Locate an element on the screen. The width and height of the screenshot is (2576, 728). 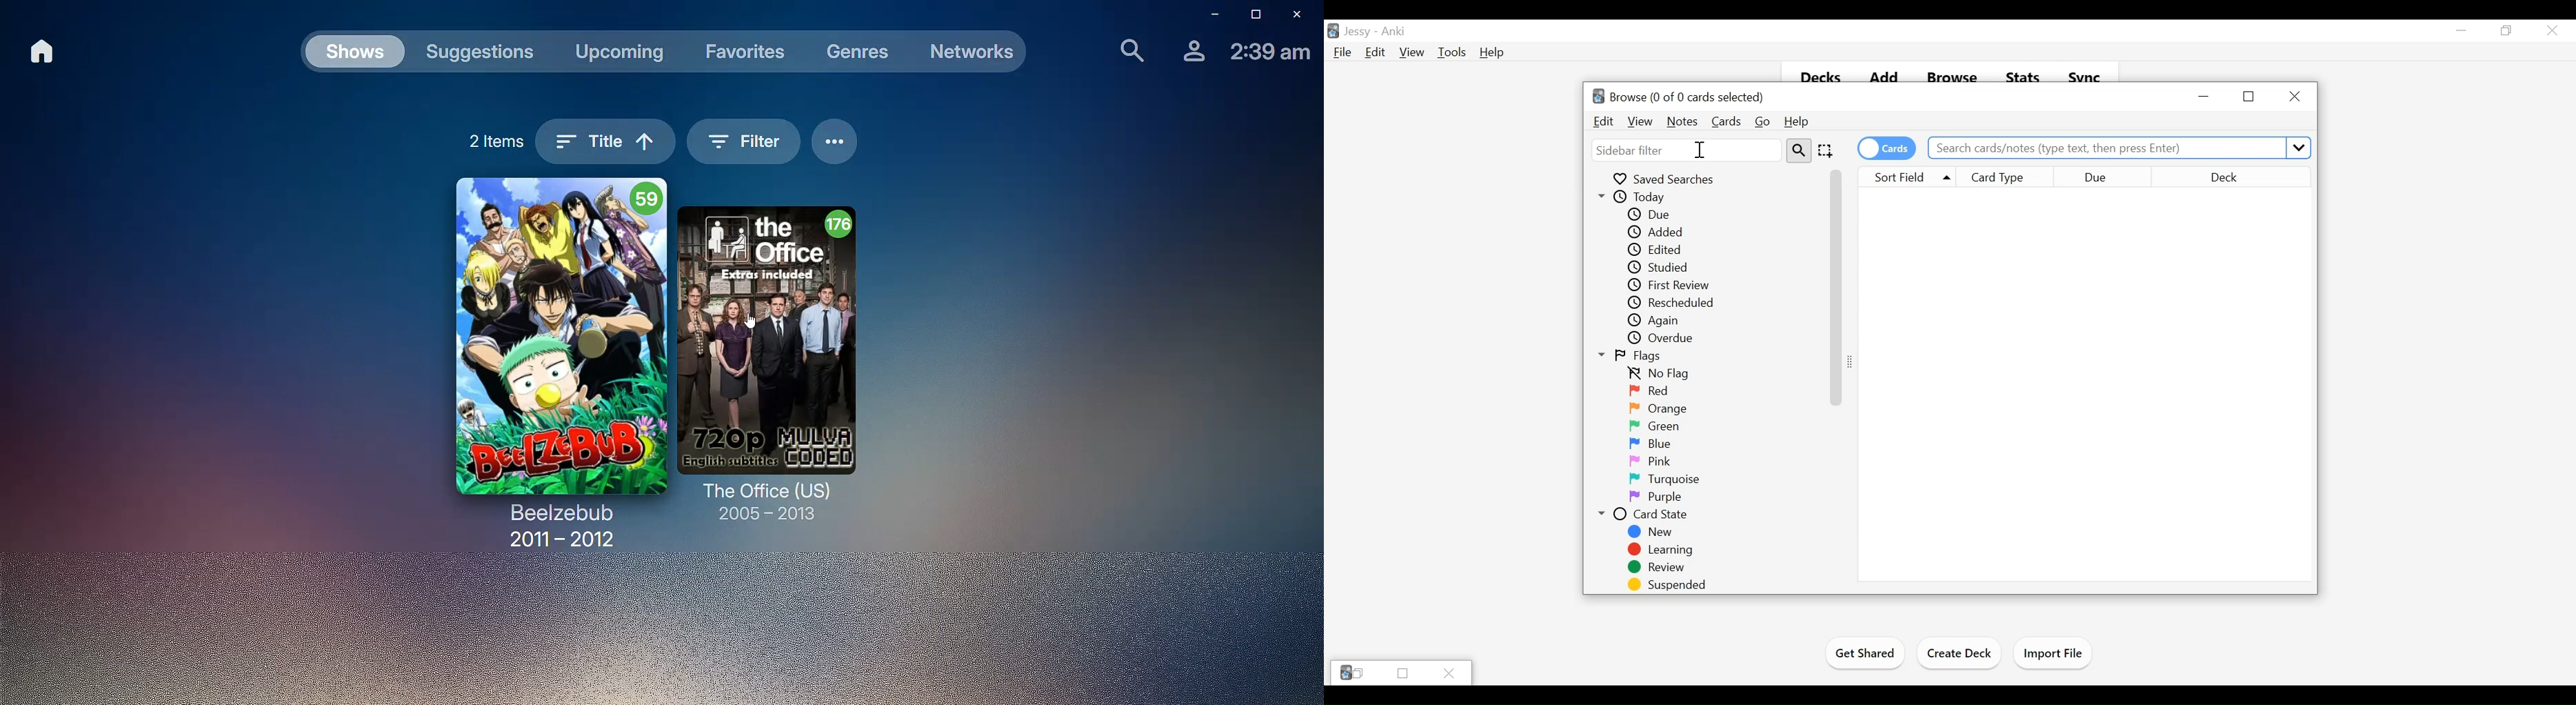
Card State is located at coordinates (1649, 513).